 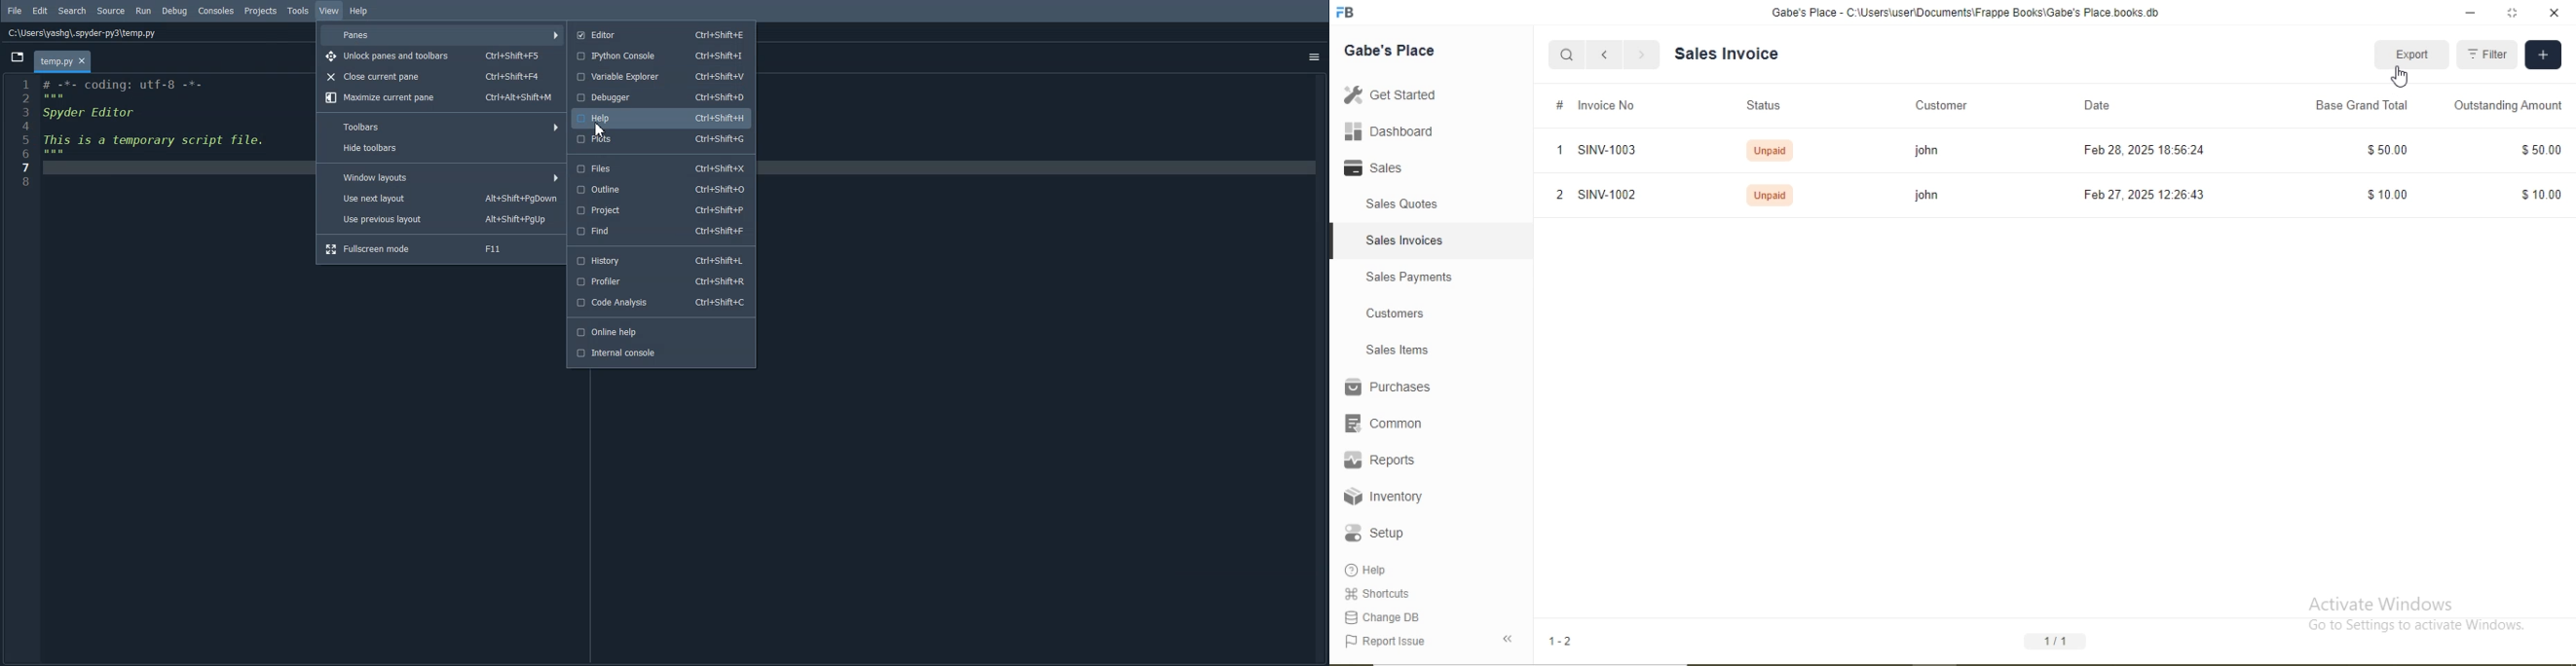 I want to click on options, so click(x=1311, y=53).